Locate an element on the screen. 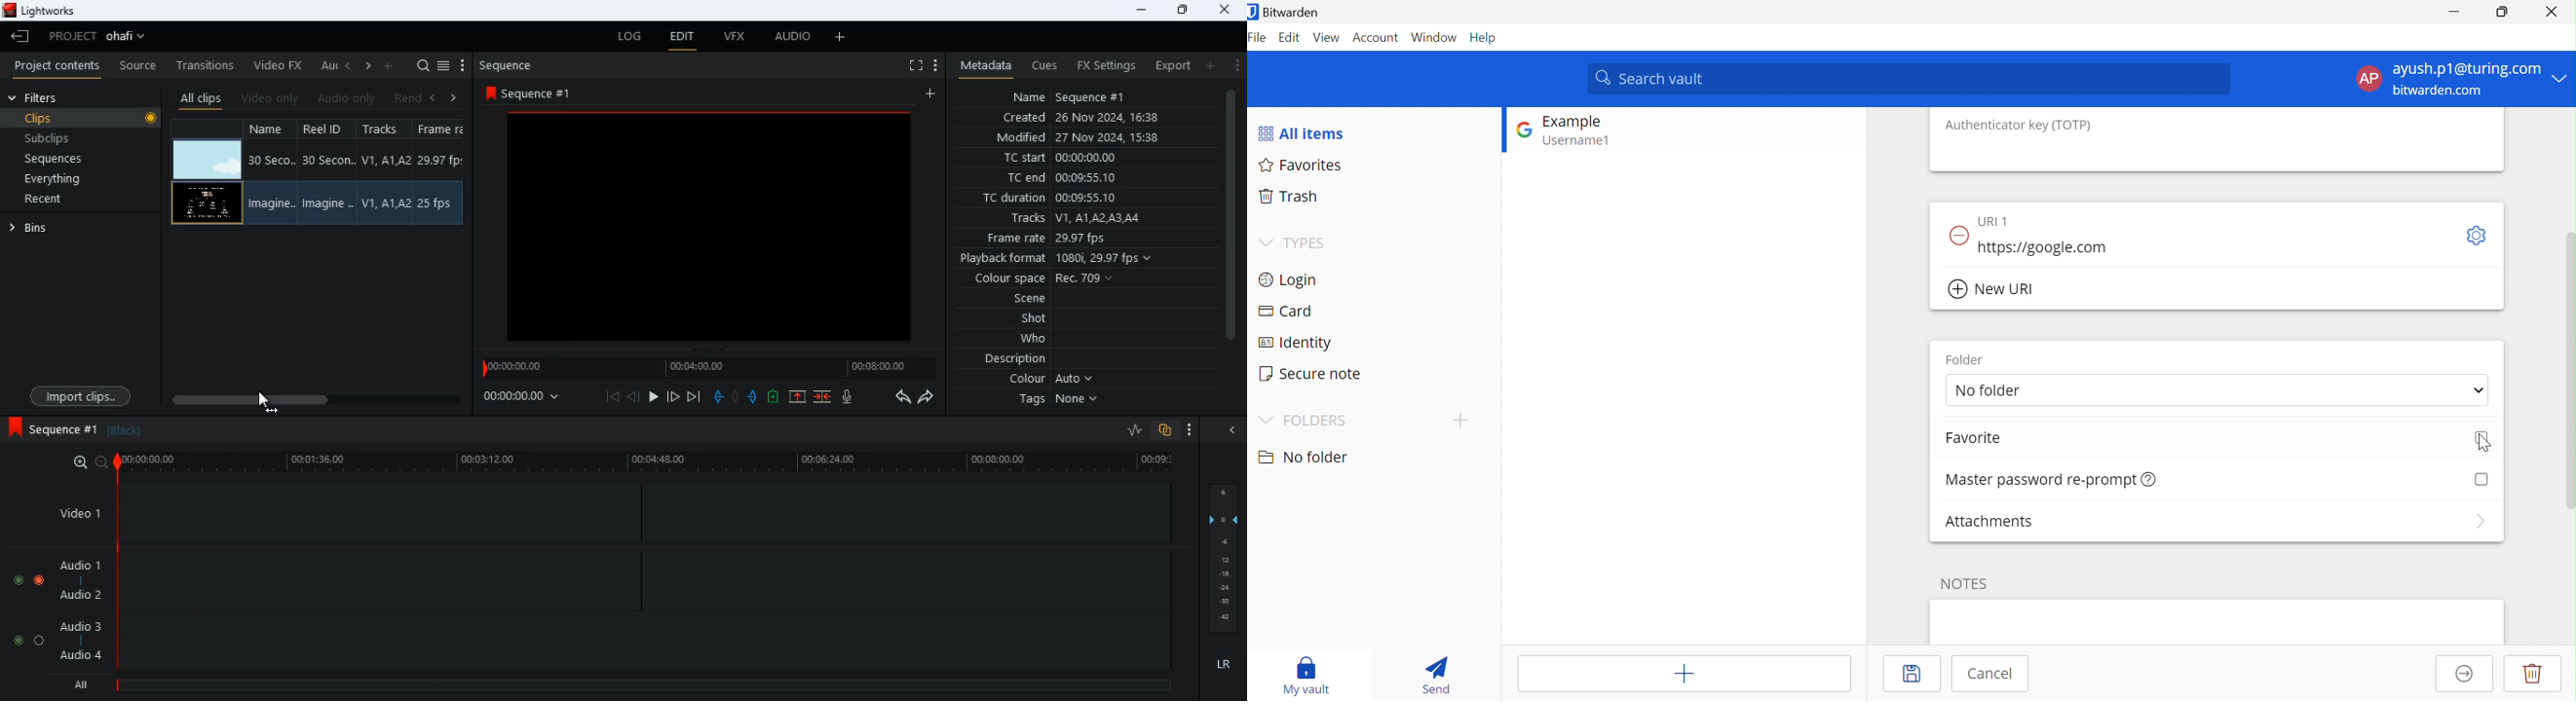 This screenshot has width=2576, height=728. Folder is located at coordinates (1962, 359).